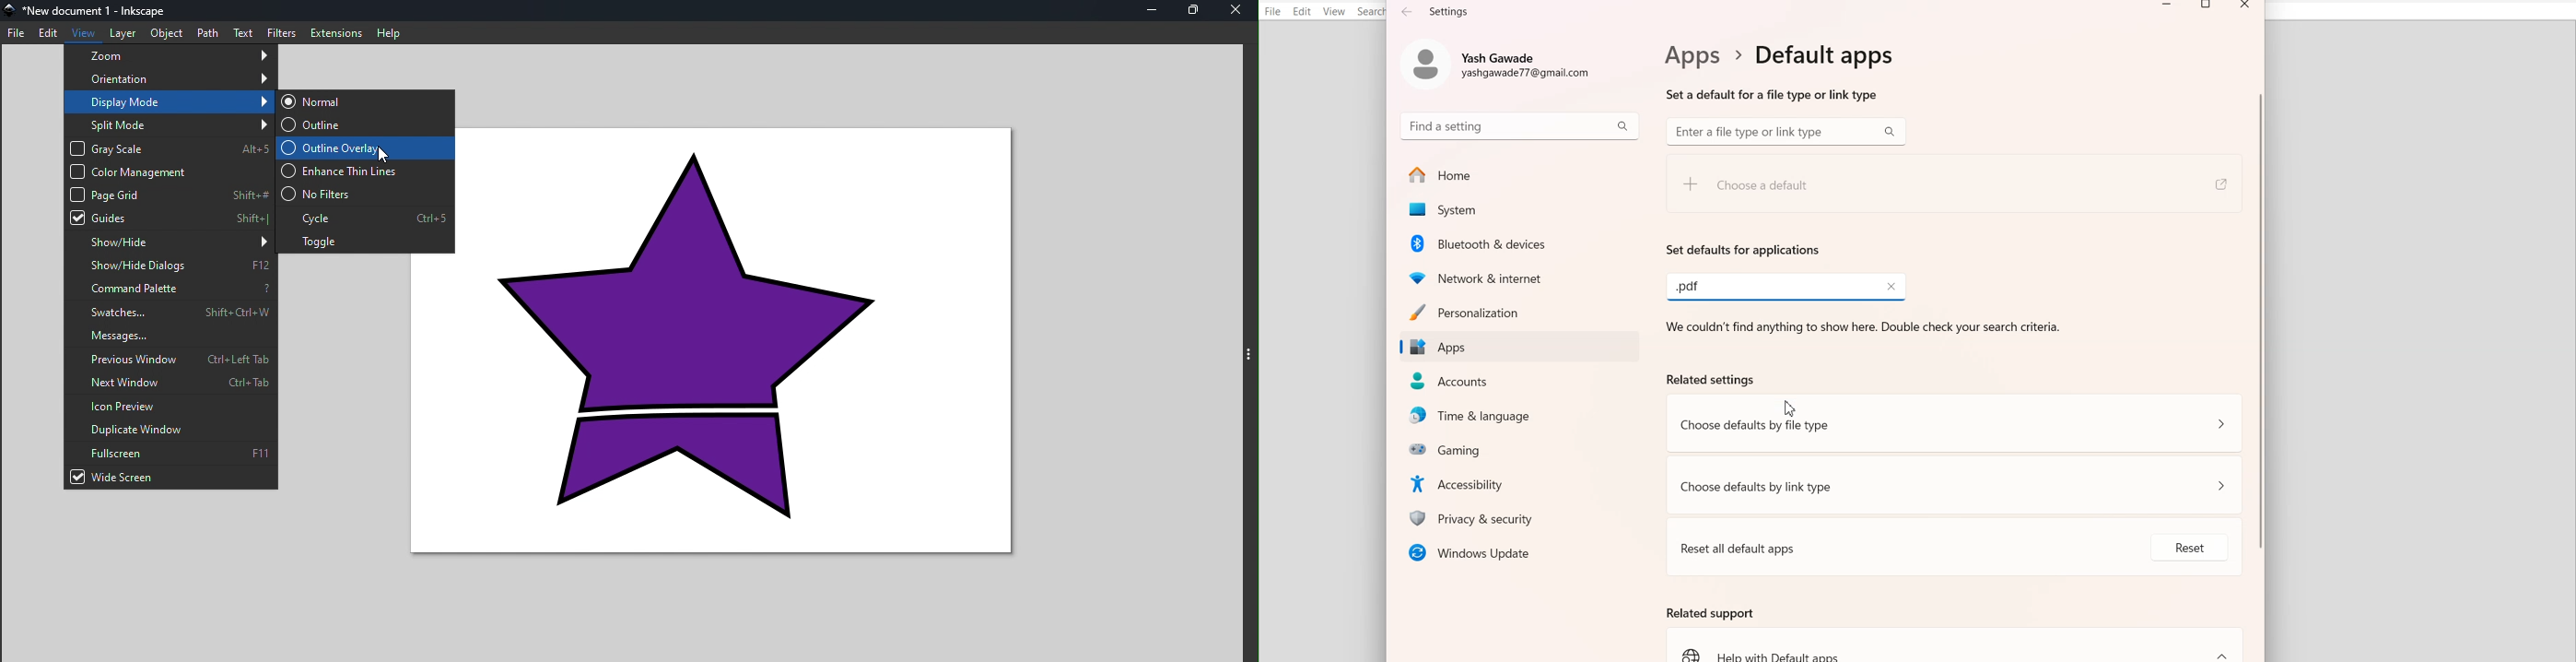 The width and height of the screenshot is (2576, 672). I want to click on Outline, so click(368, 124).